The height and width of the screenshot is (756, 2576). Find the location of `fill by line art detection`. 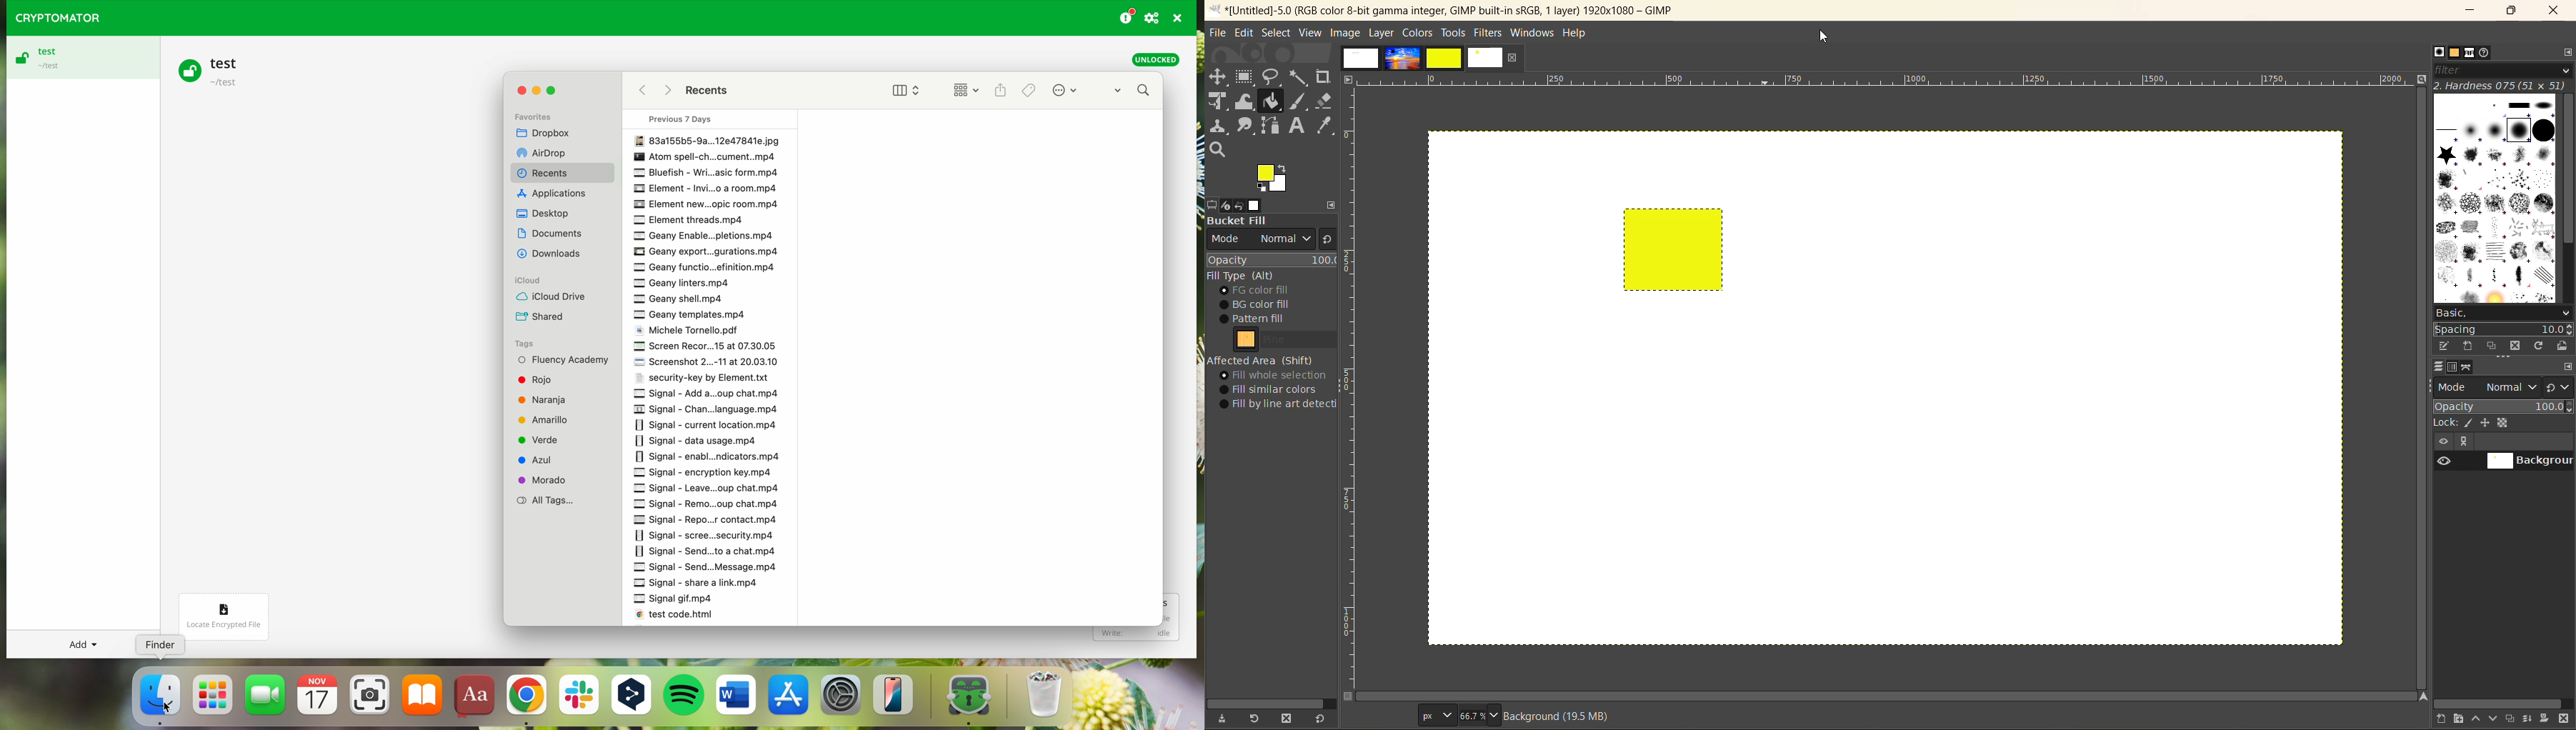

fill by line art detection is located at coordinates (1282, 405).